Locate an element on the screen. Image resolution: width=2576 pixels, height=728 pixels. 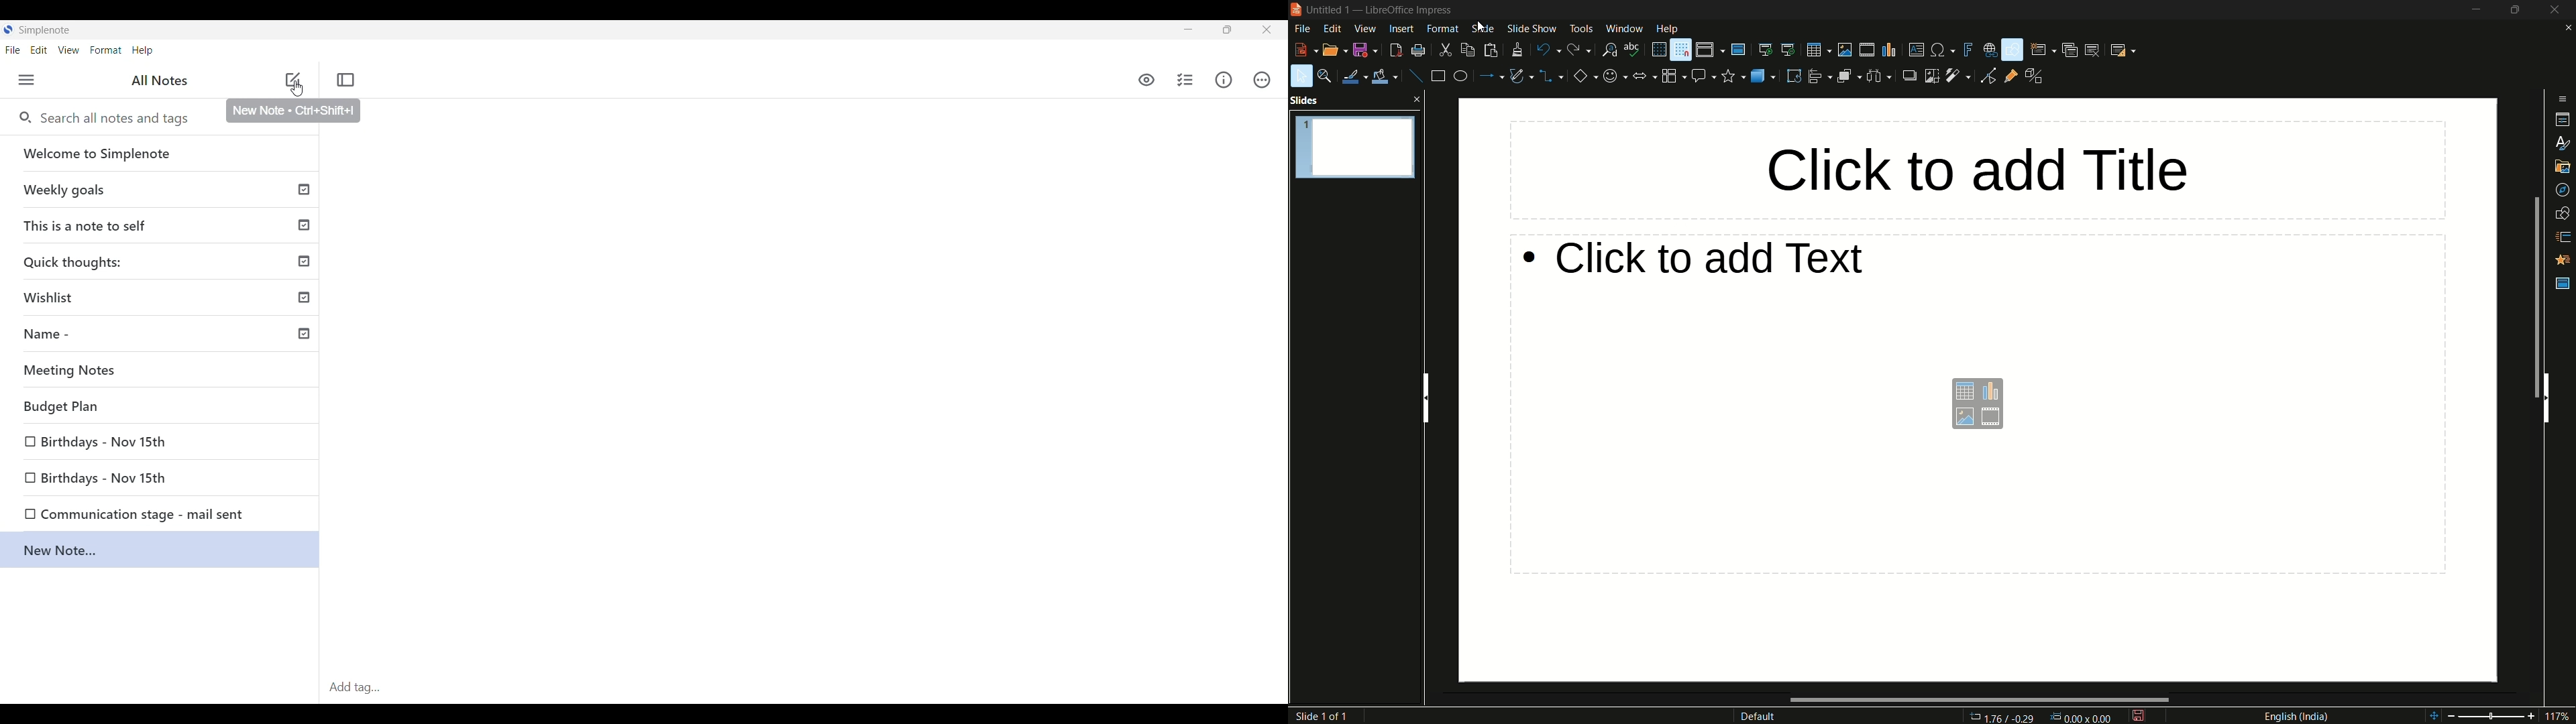
connectors is located at coordinates (1551, 77).